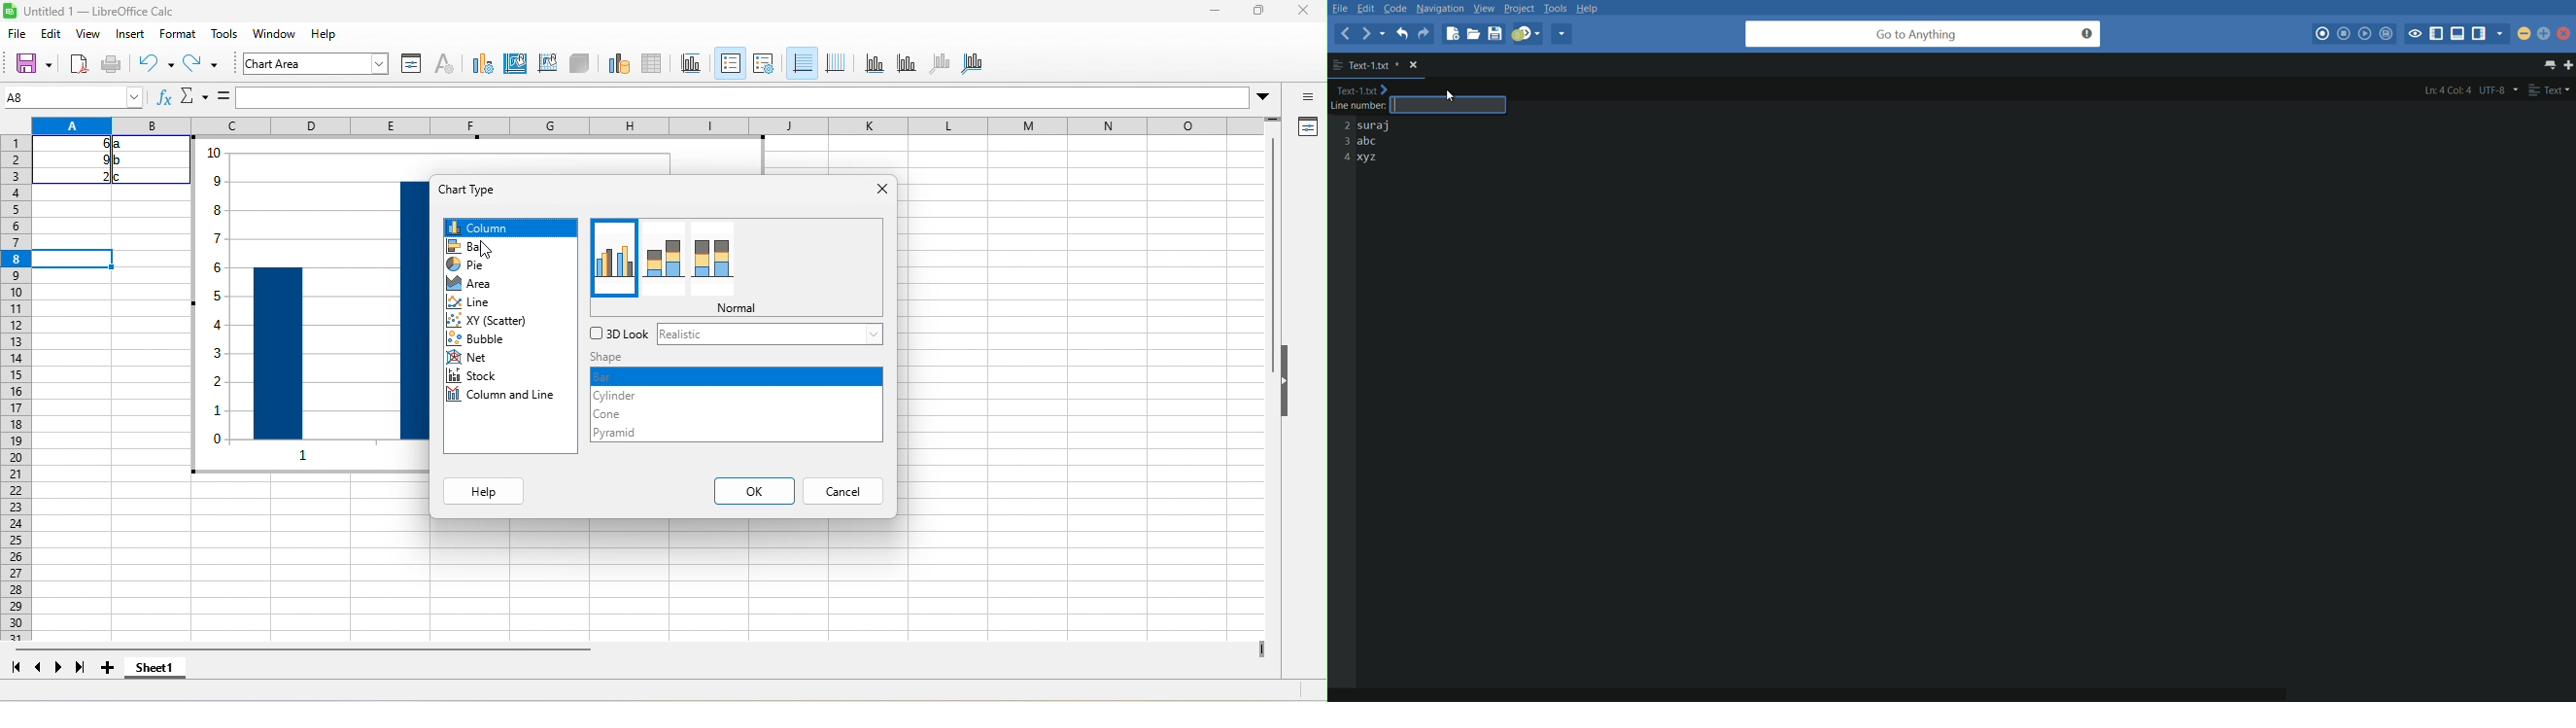  What do you see at coordinates (746, 99) in the screenshot?
I see `formular bar` at bounding box center [746, 99].